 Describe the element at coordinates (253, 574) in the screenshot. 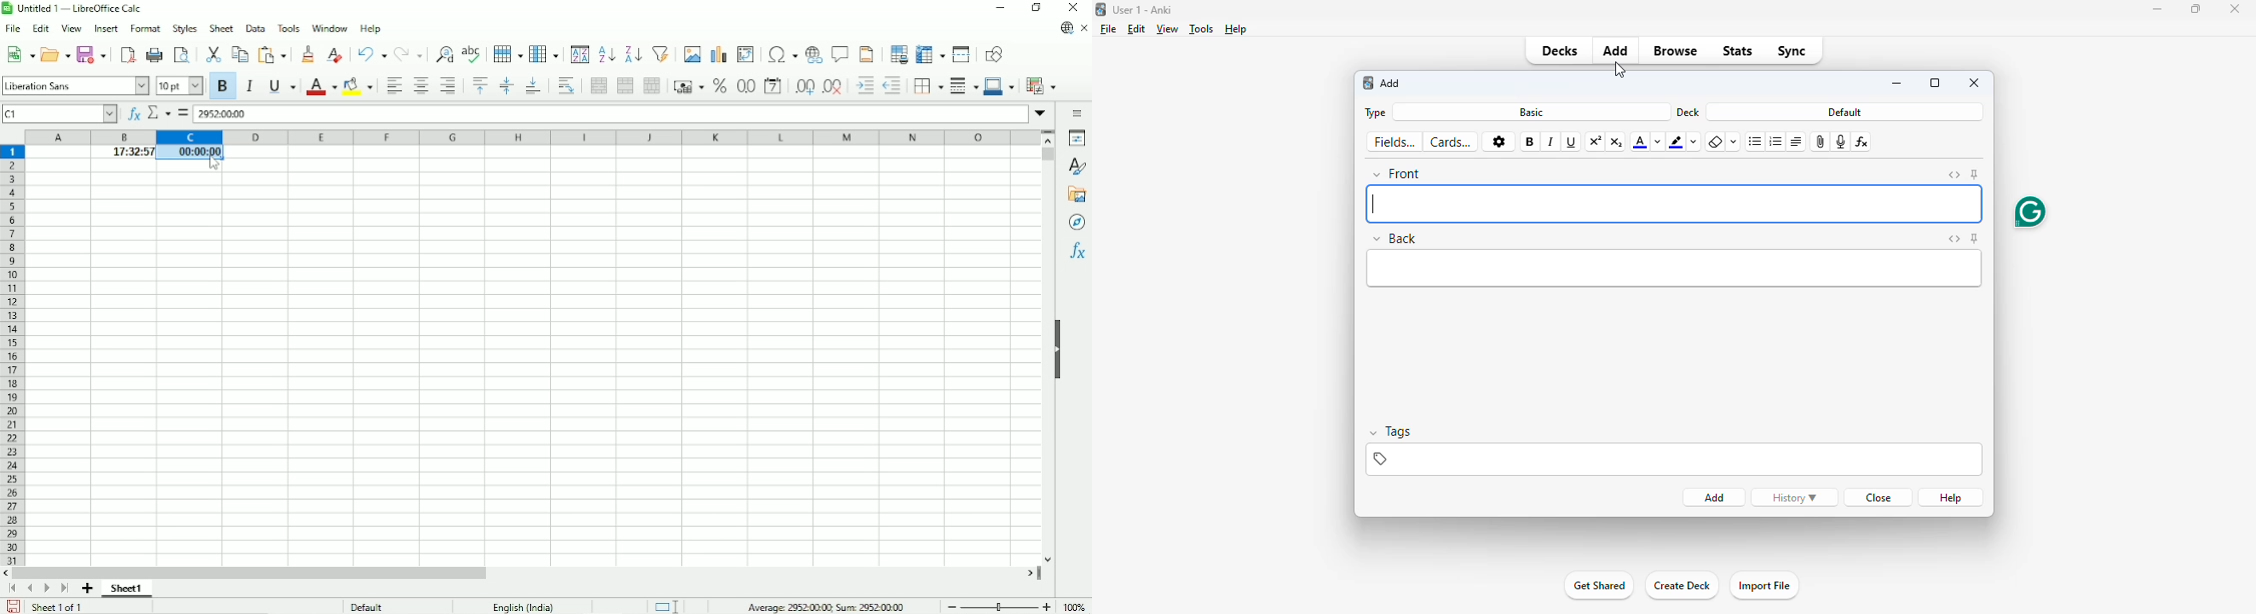

I see `Horizontal scrollbar` at that location.